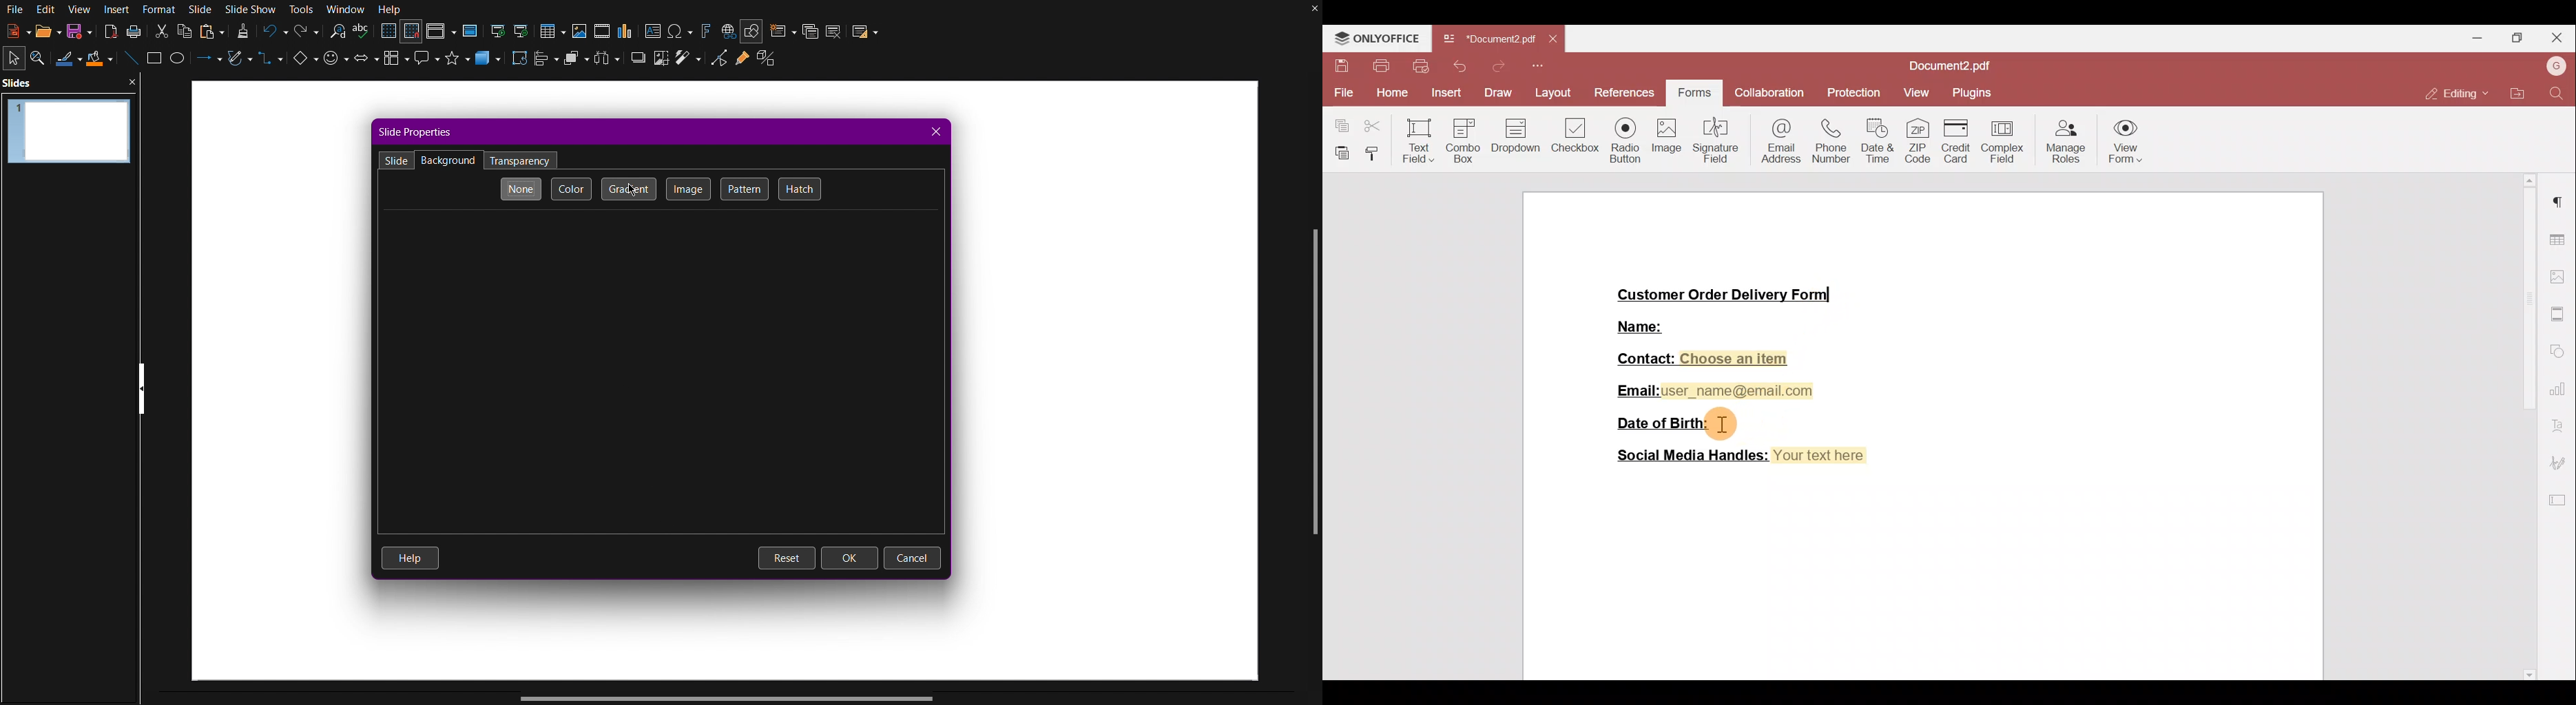 Image resolution: width=2576 pixels, height=728 pixels. What do you see at coordinates (1458, 66) in the screenshot?
I see `Undo` at bounding box center [1458, 66].